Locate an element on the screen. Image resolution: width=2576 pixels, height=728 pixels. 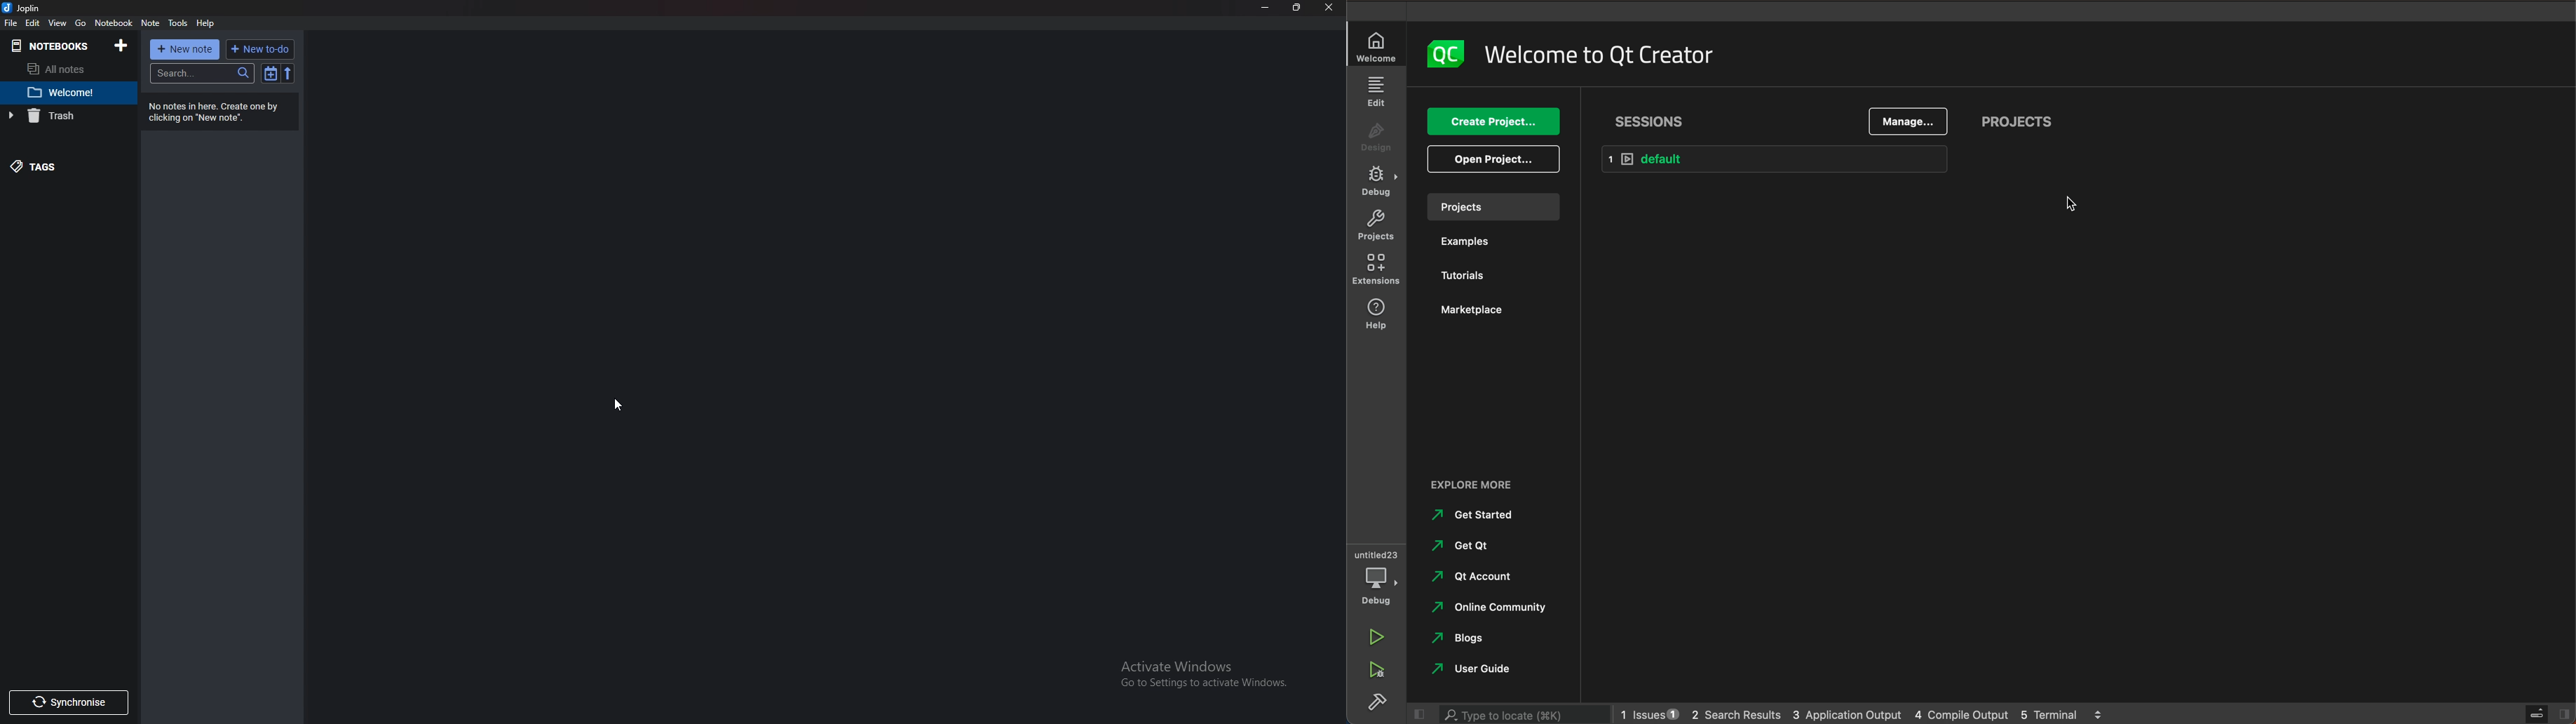
Minimize is located at coordinates (1265, 8).